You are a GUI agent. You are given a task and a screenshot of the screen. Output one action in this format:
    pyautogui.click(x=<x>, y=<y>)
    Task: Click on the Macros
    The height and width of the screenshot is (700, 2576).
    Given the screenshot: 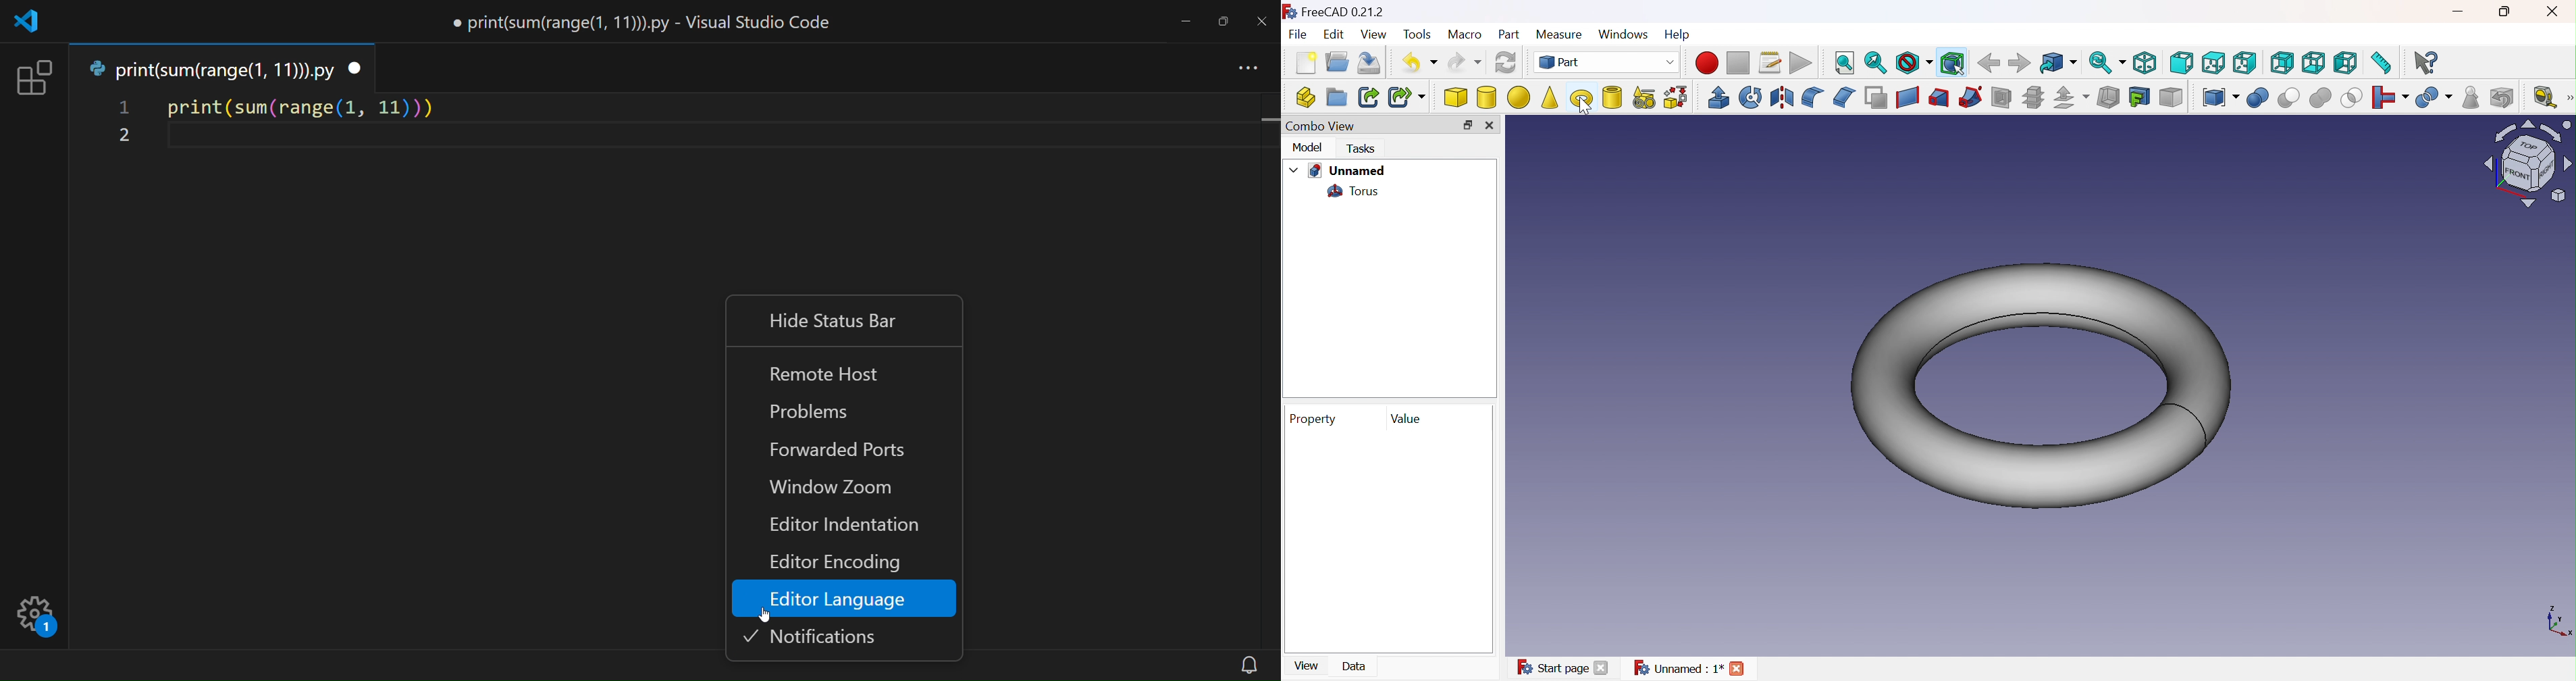 What is the action you would take?
    pyautogui.click(x=1770, y=62)
    